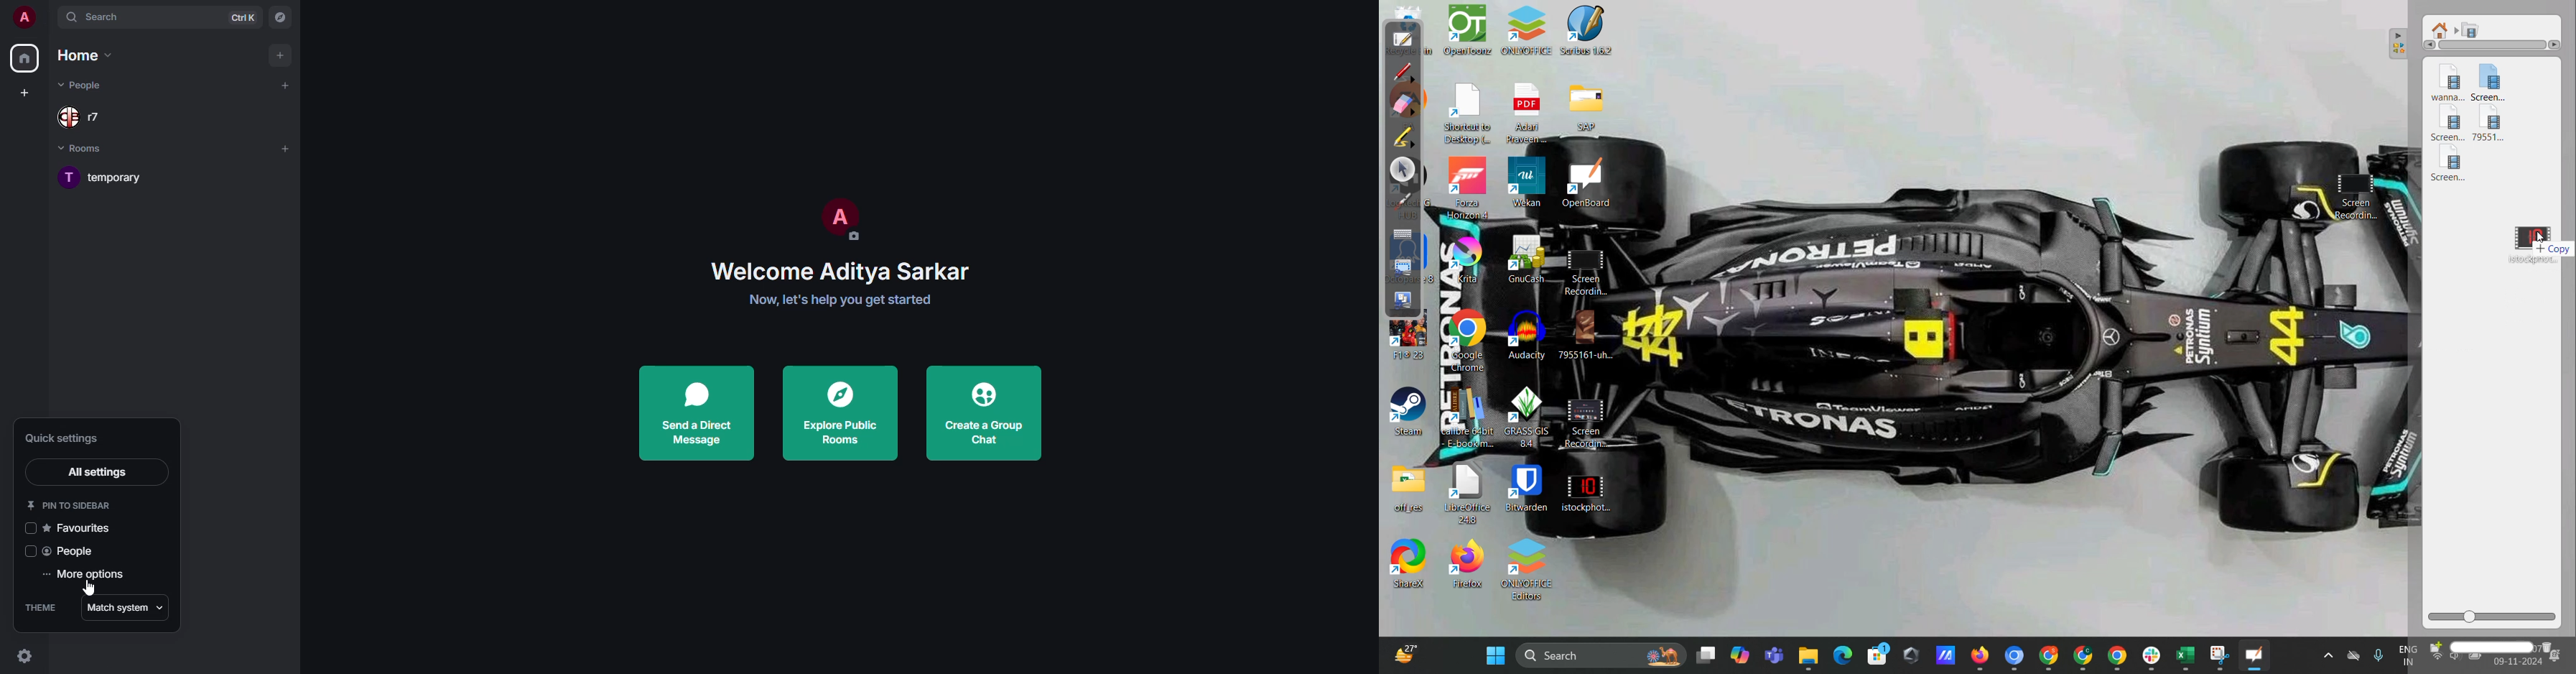 Image resolution: width=2576 pixels, height=700 pixels. Describe the element at coordinates (125, 608) in the screenshot. I see `match system` at that location.